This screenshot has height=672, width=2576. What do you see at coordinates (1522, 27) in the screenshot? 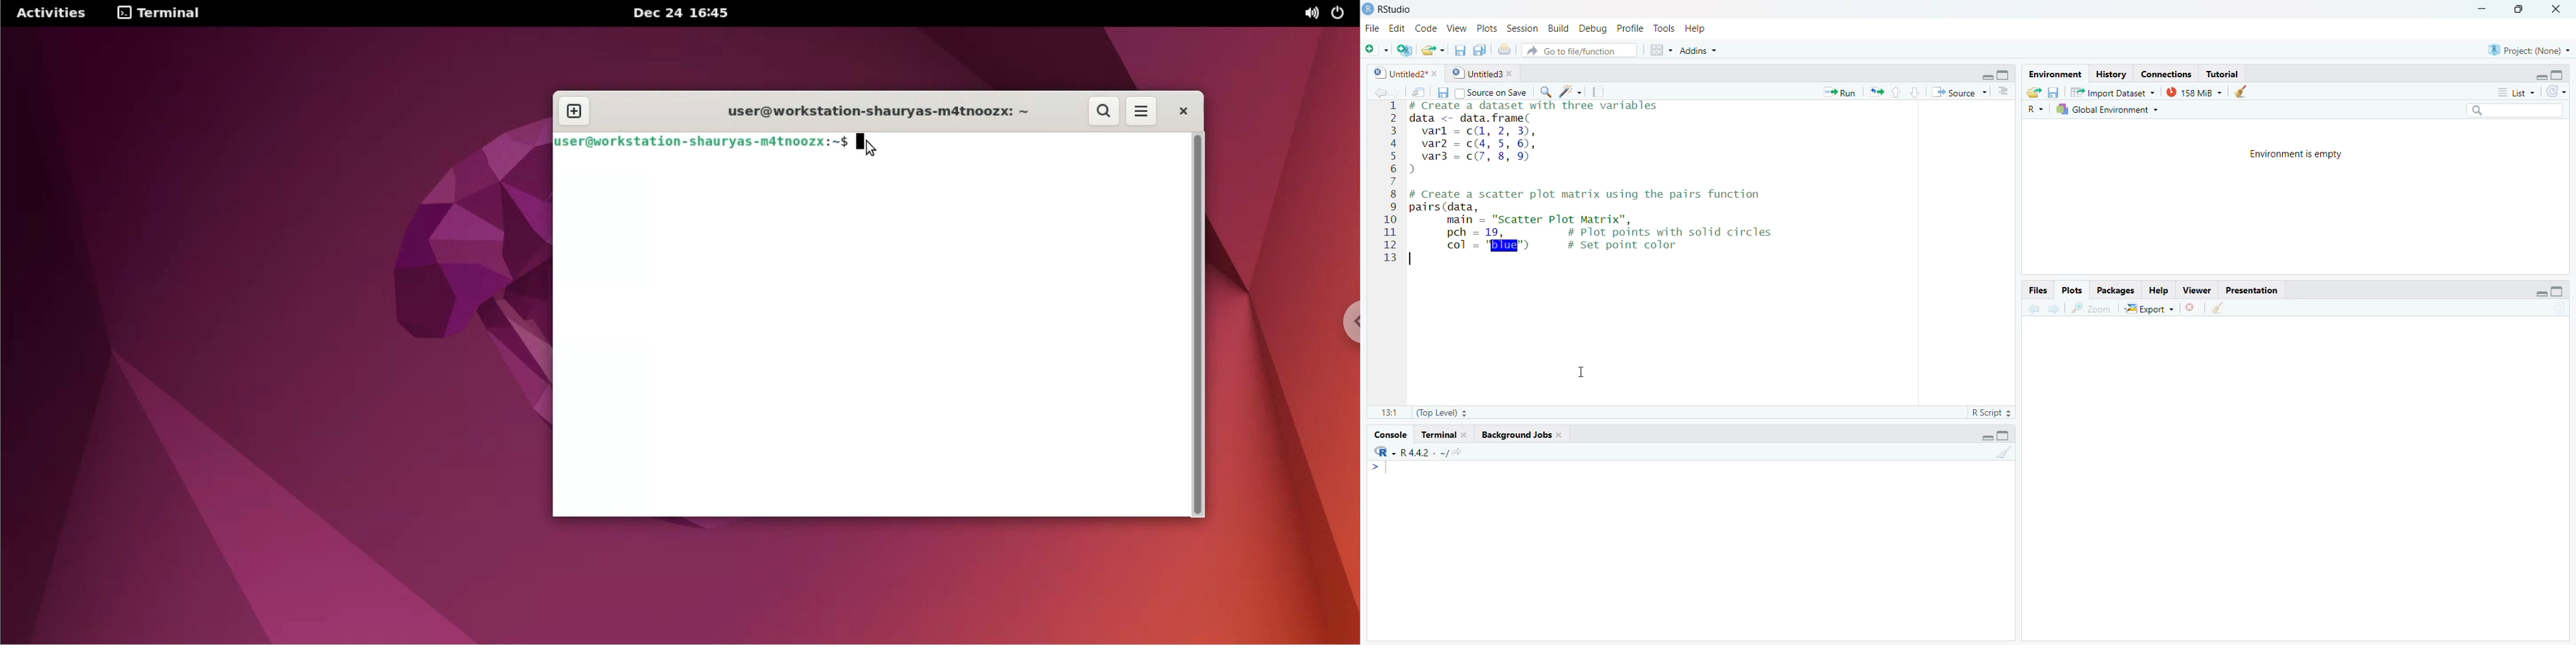
I see `Session` at bounding box center [1522, 27].